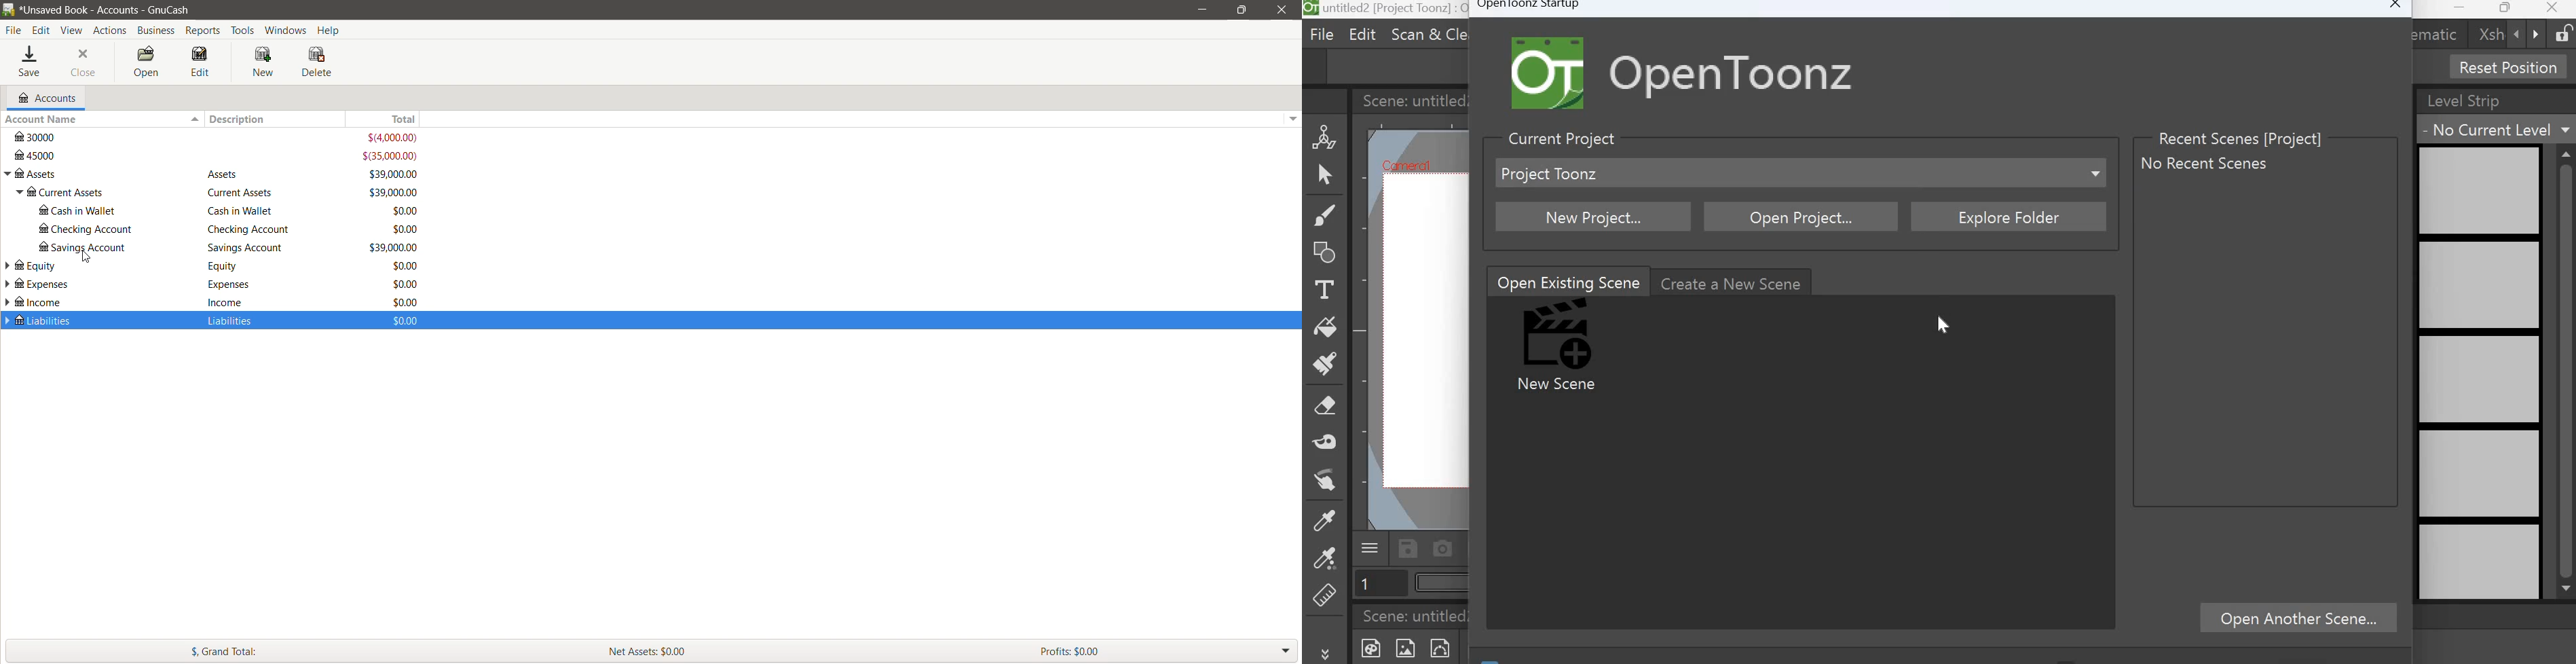  I want to click on Help, so click(330, 30).